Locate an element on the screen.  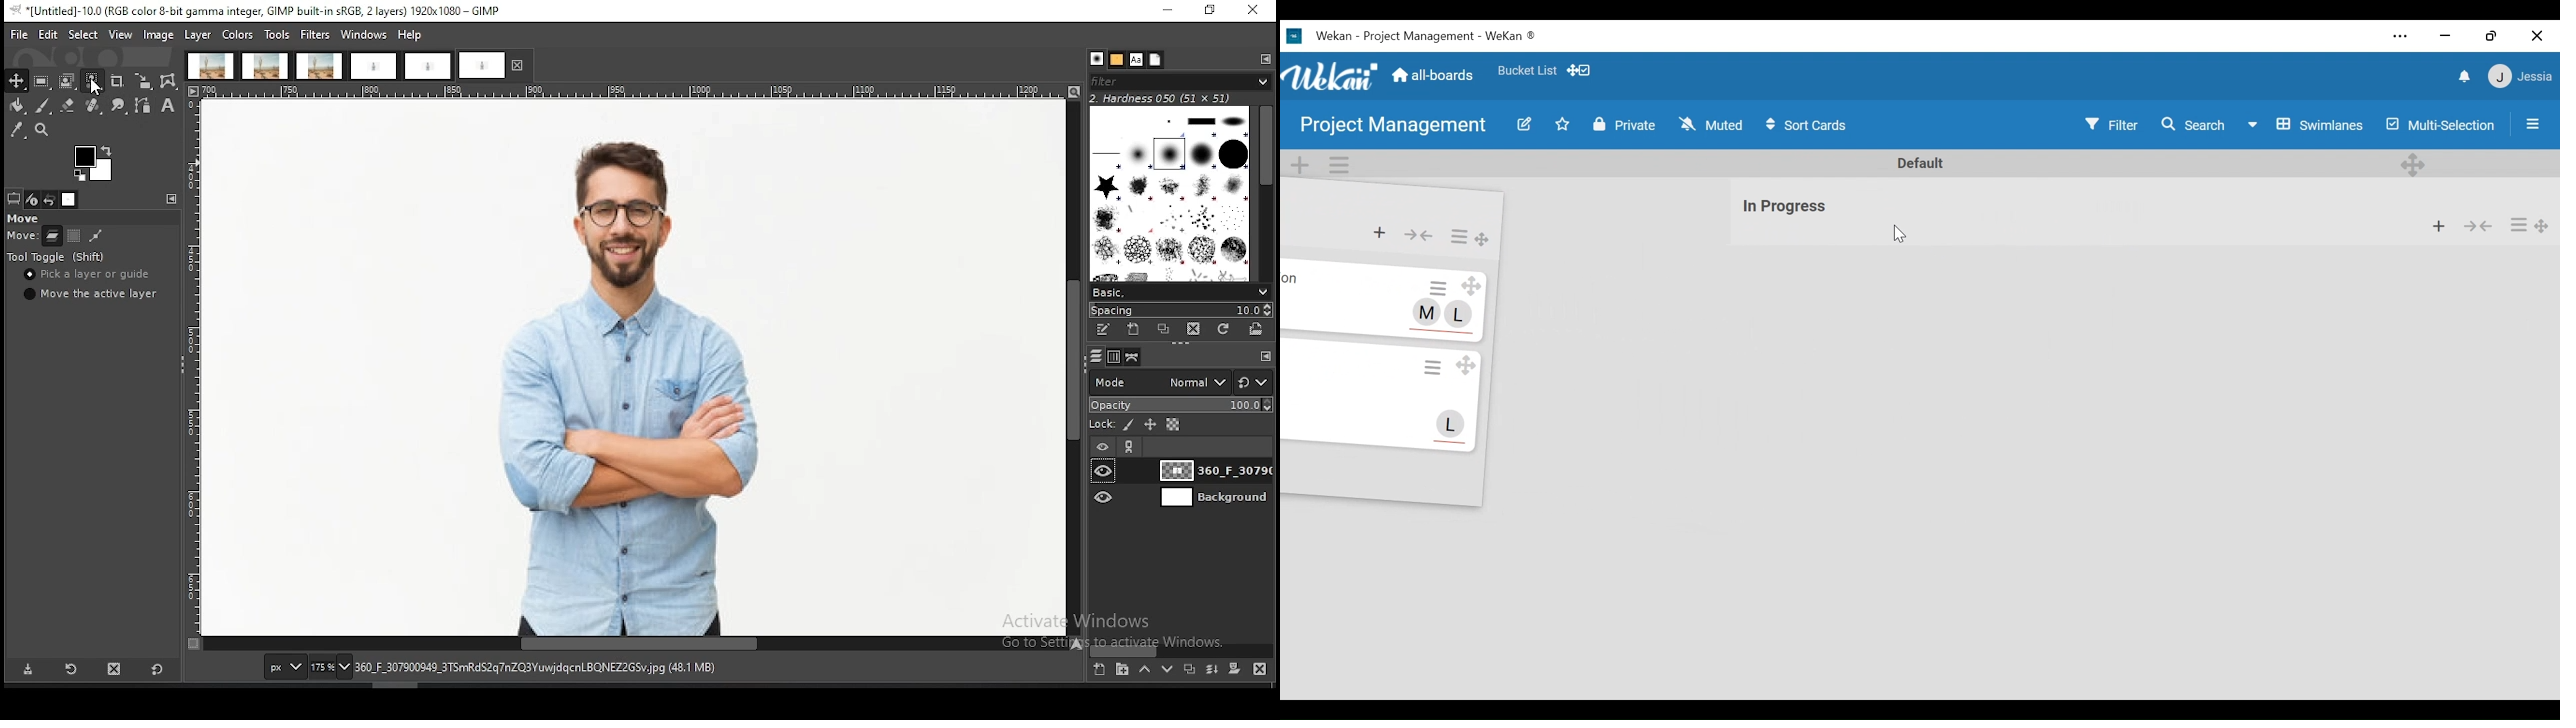
member settings is located at coordinates (2519, 75).